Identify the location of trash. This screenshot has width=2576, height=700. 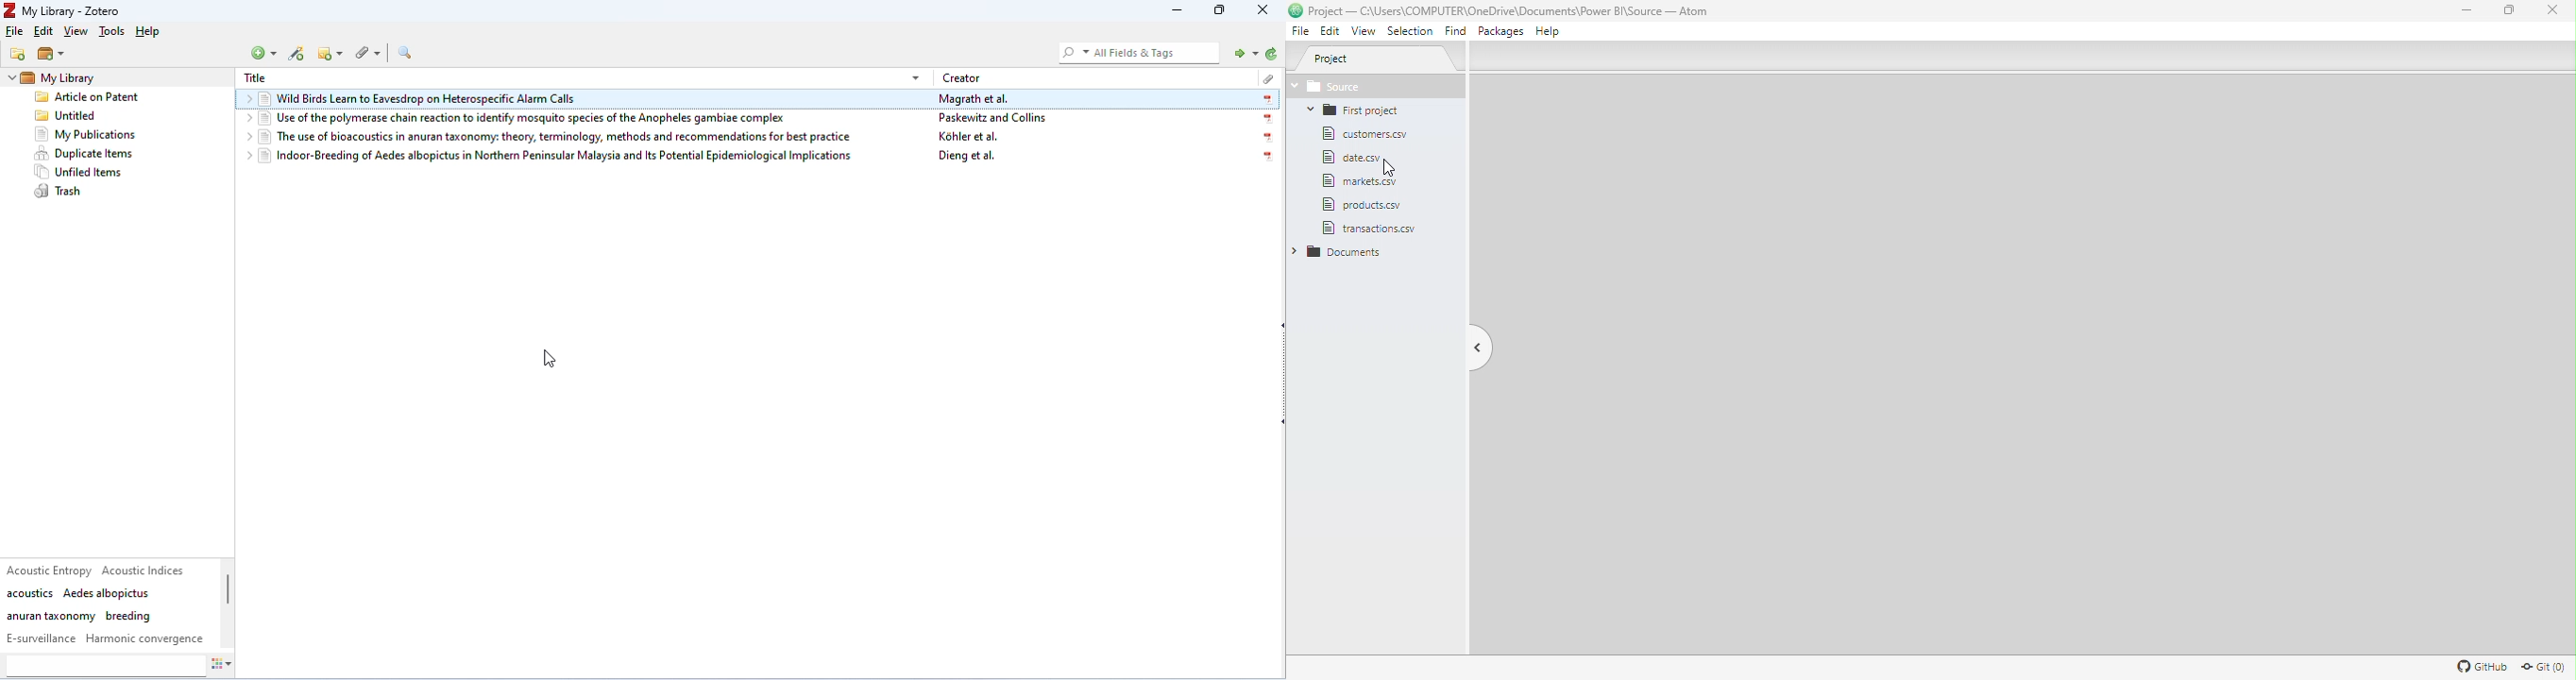
(59, 191).